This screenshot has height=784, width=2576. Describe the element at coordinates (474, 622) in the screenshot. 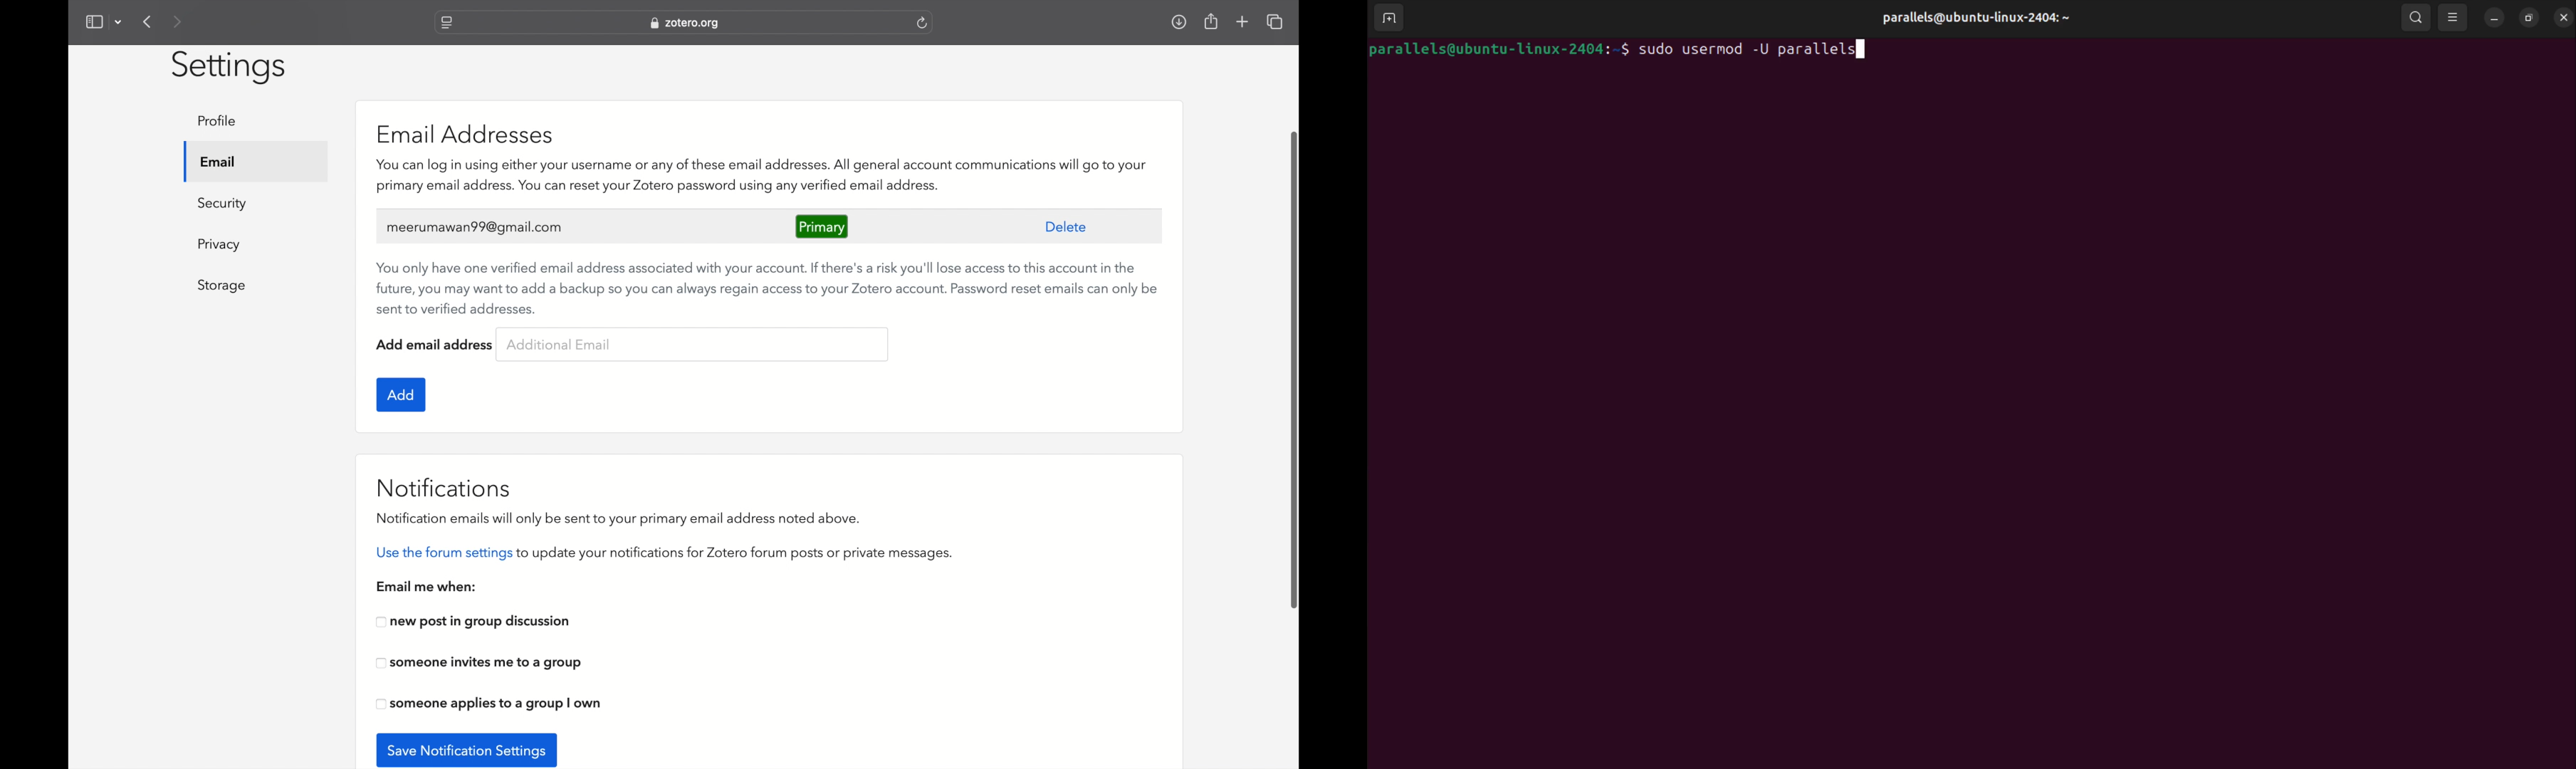

I see `new post in group discussion` at that location.